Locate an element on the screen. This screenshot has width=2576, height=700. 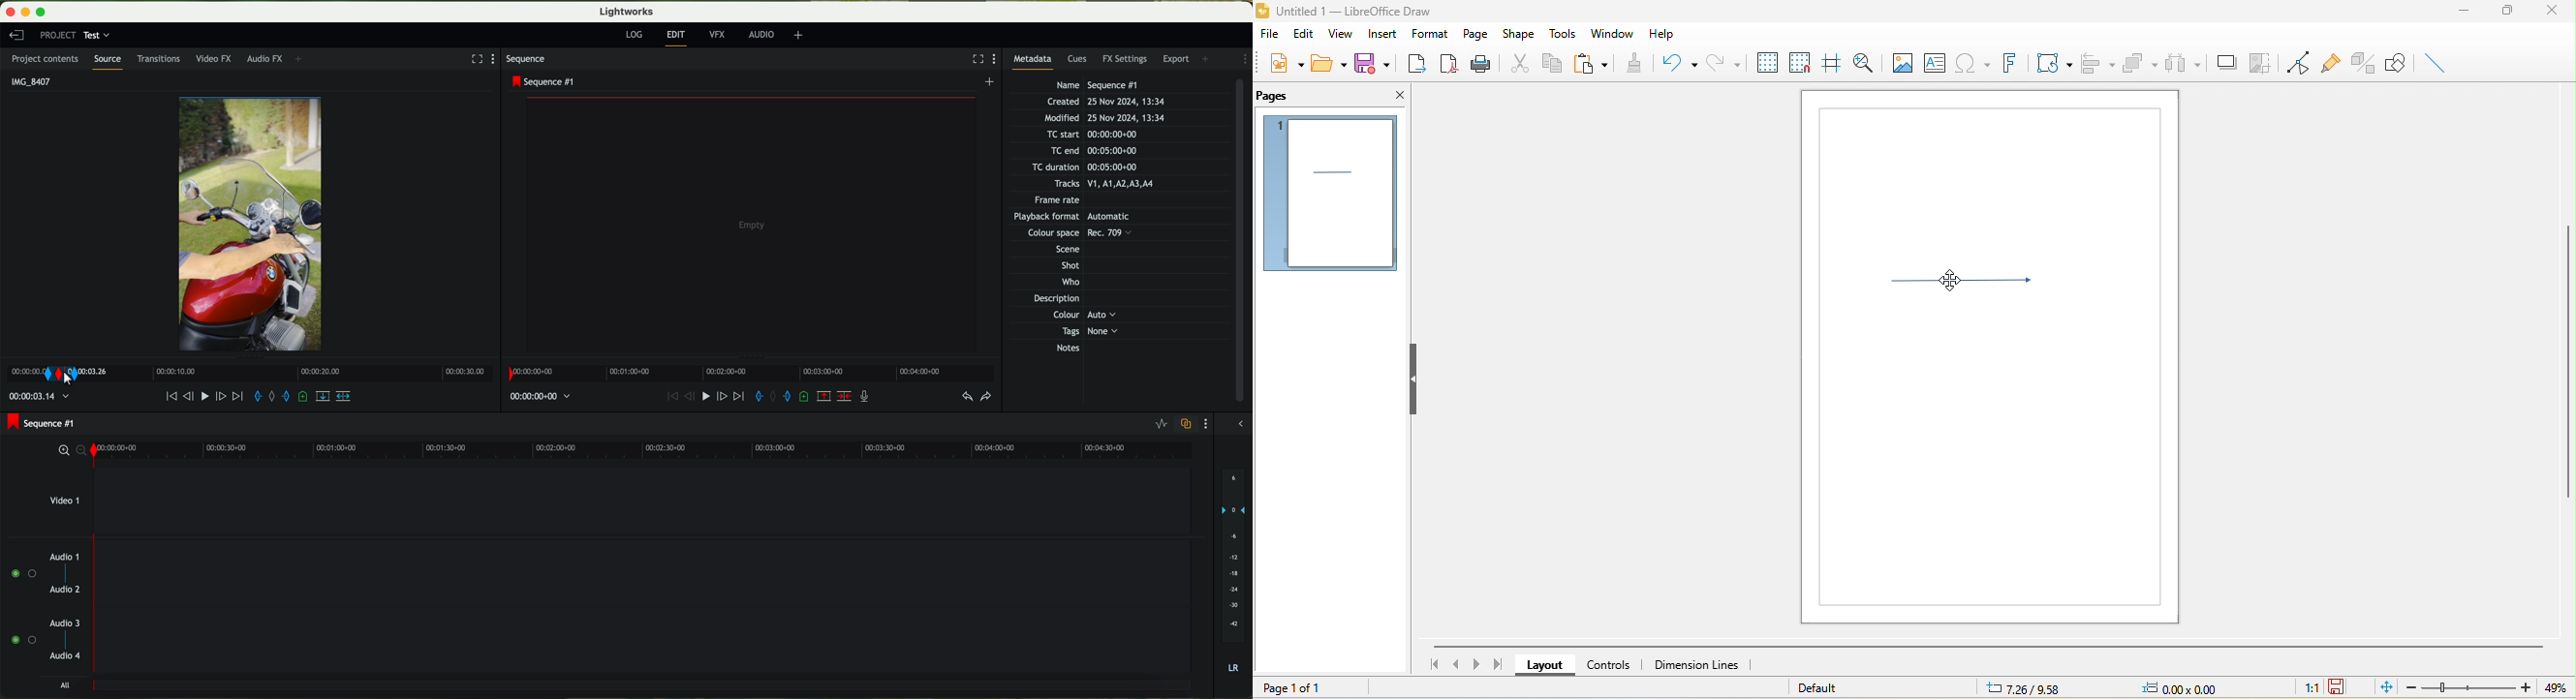
AUDIO is located at coordinates (759, 35).